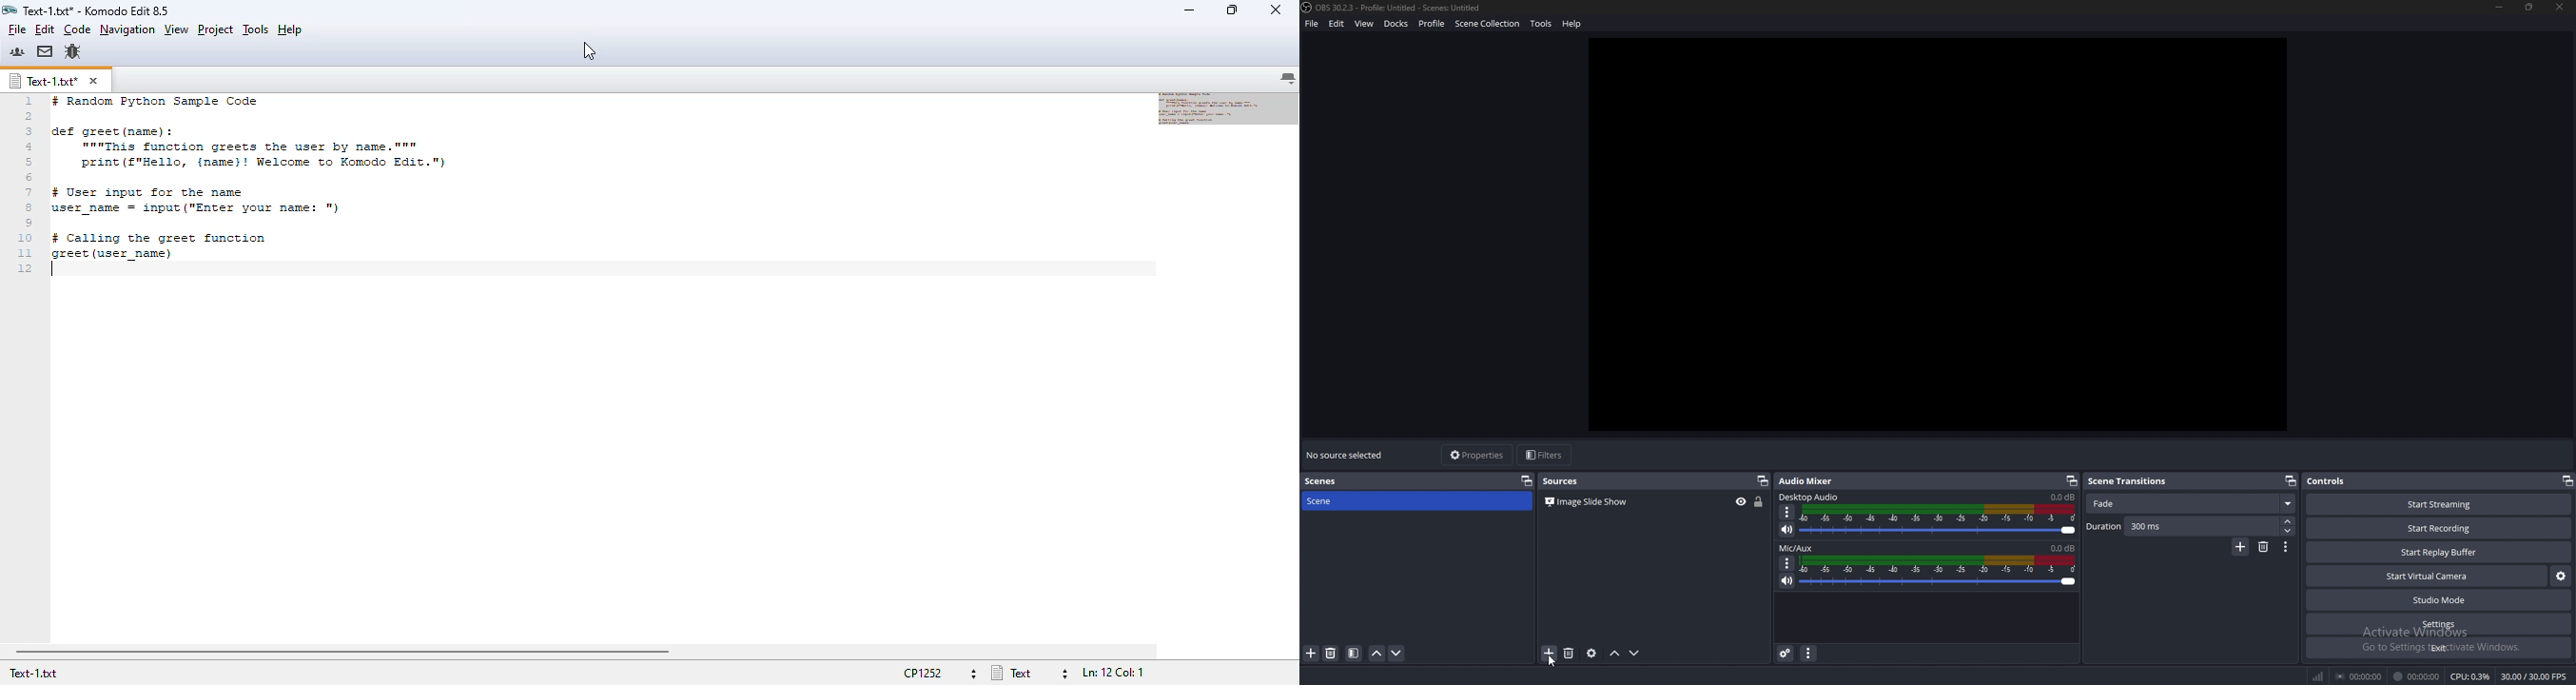  What do you see at coordinates (1808, 654) in the screenshot?
I see `audio mixer menu` at bounding box center [1808, 654].